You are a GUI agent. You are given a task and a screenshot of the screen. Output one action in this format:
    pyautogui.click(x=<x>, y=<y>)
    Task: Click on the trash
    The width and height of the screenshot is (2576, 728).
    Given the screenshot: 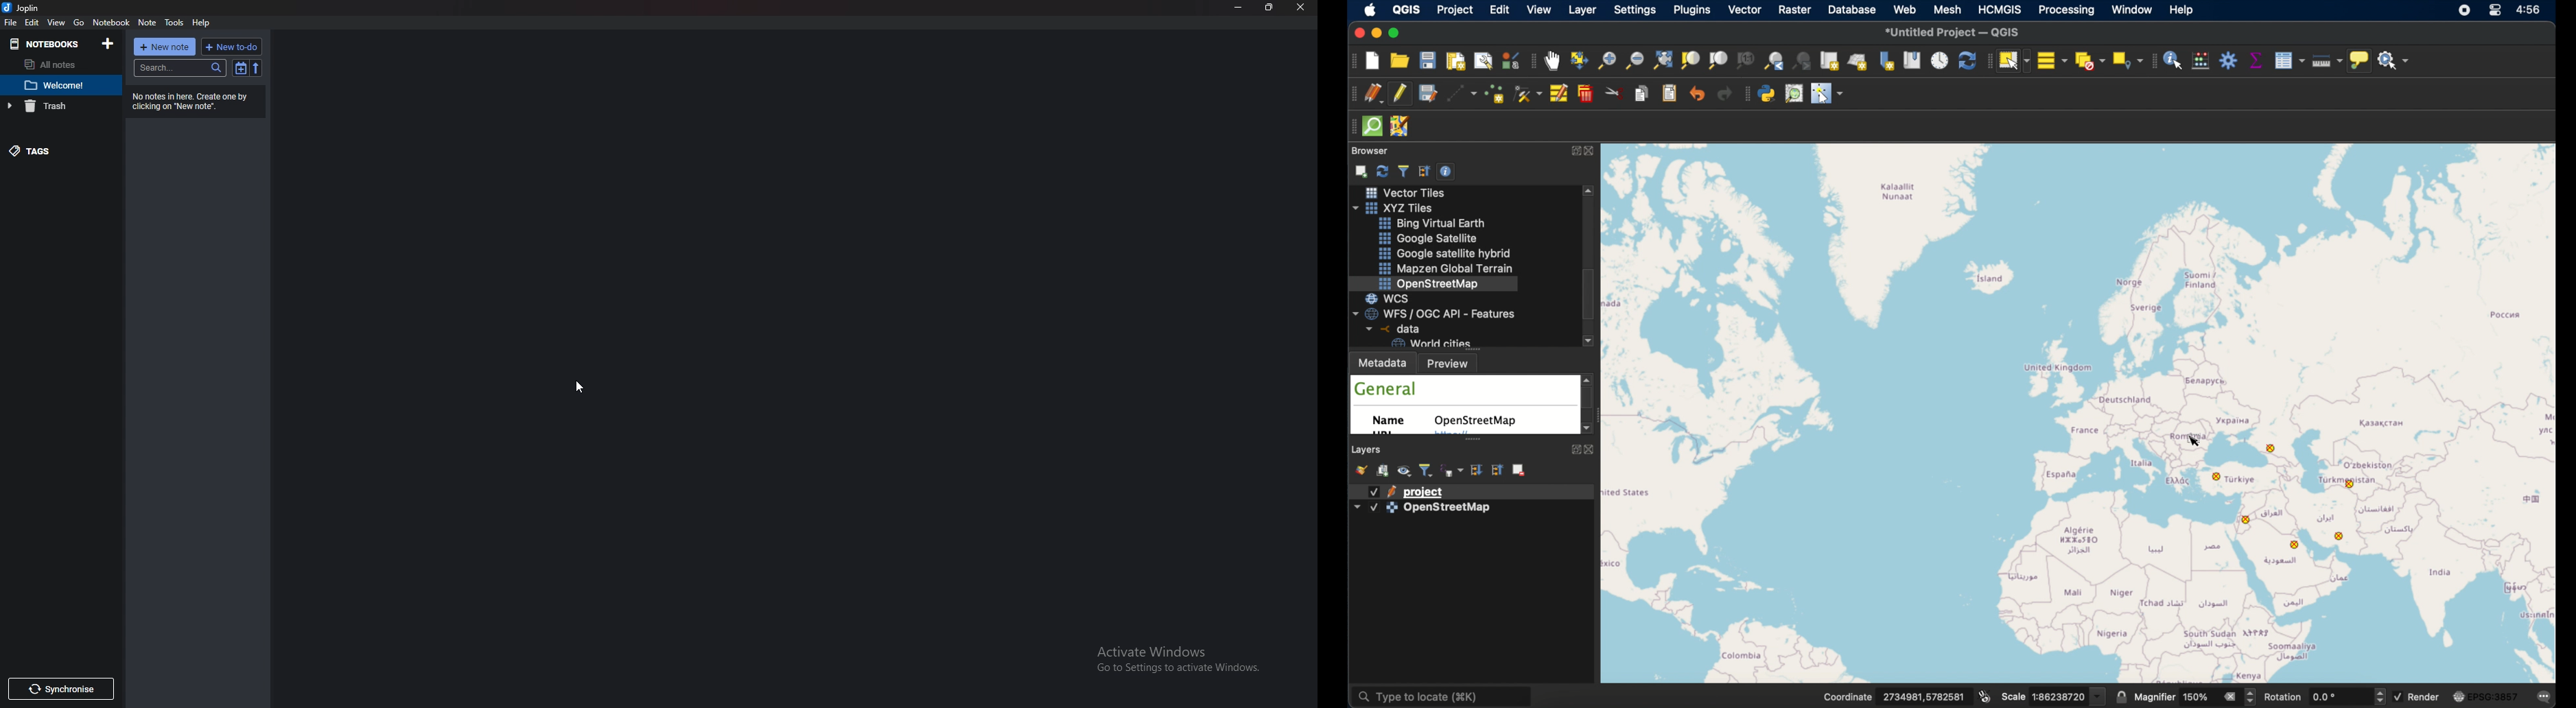 What is the action you would take?
    pyautogui.click(x=57, y=106)
    